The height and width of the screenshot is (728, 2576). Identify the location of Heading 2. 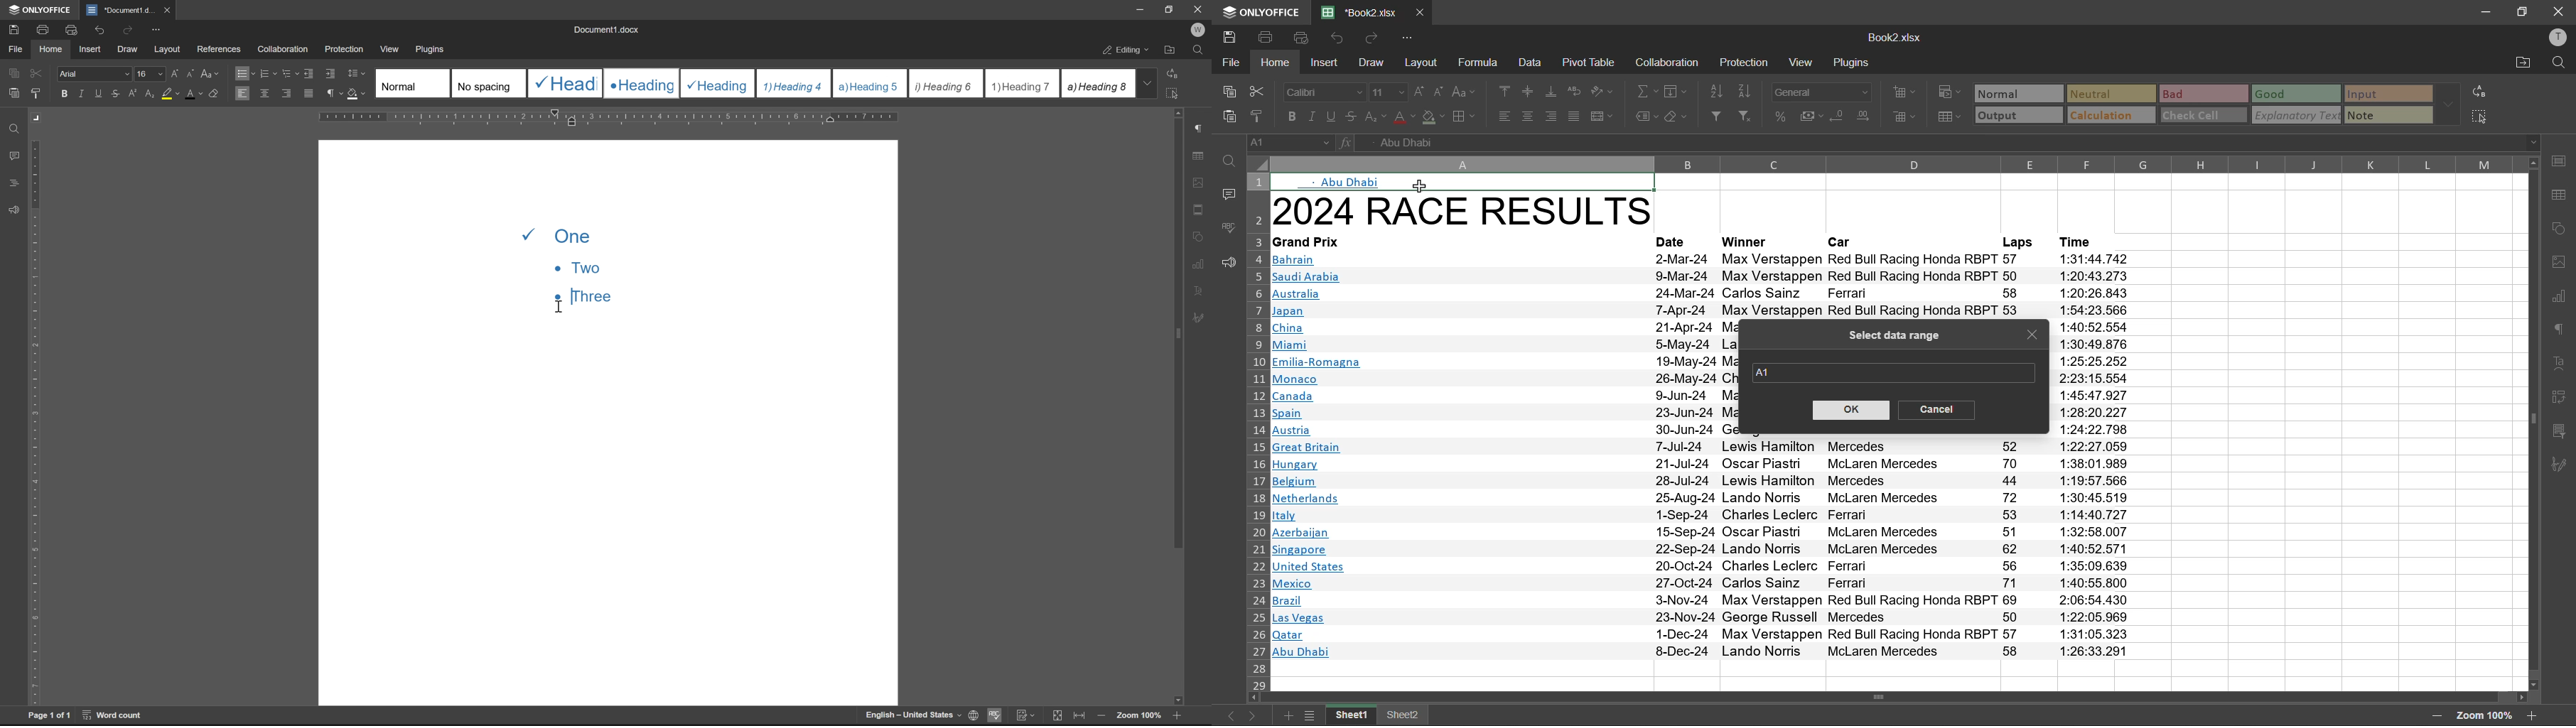
(642, 83).